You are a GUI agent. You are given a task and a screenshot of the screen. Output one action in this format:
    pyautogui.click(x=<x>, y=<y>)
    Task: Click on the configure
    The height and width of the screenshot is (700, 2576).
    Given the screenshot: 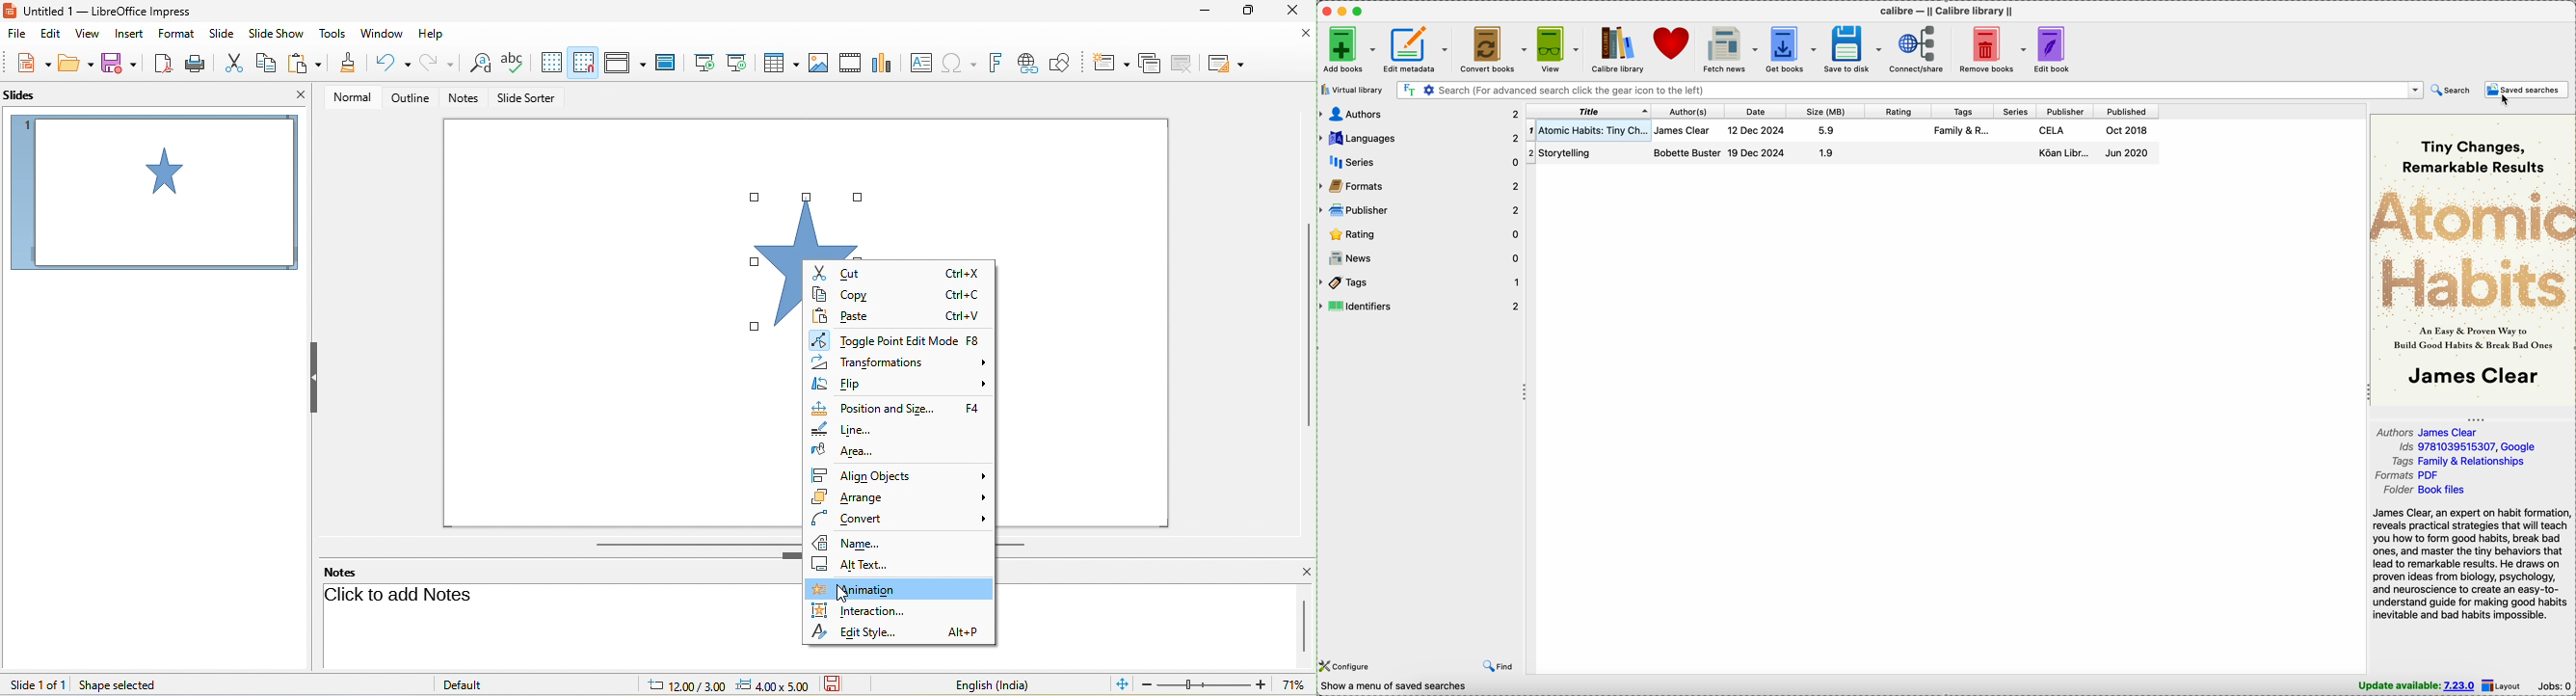 What is the action you would take?
    pyautogui.click(x=1345, y=666)
    